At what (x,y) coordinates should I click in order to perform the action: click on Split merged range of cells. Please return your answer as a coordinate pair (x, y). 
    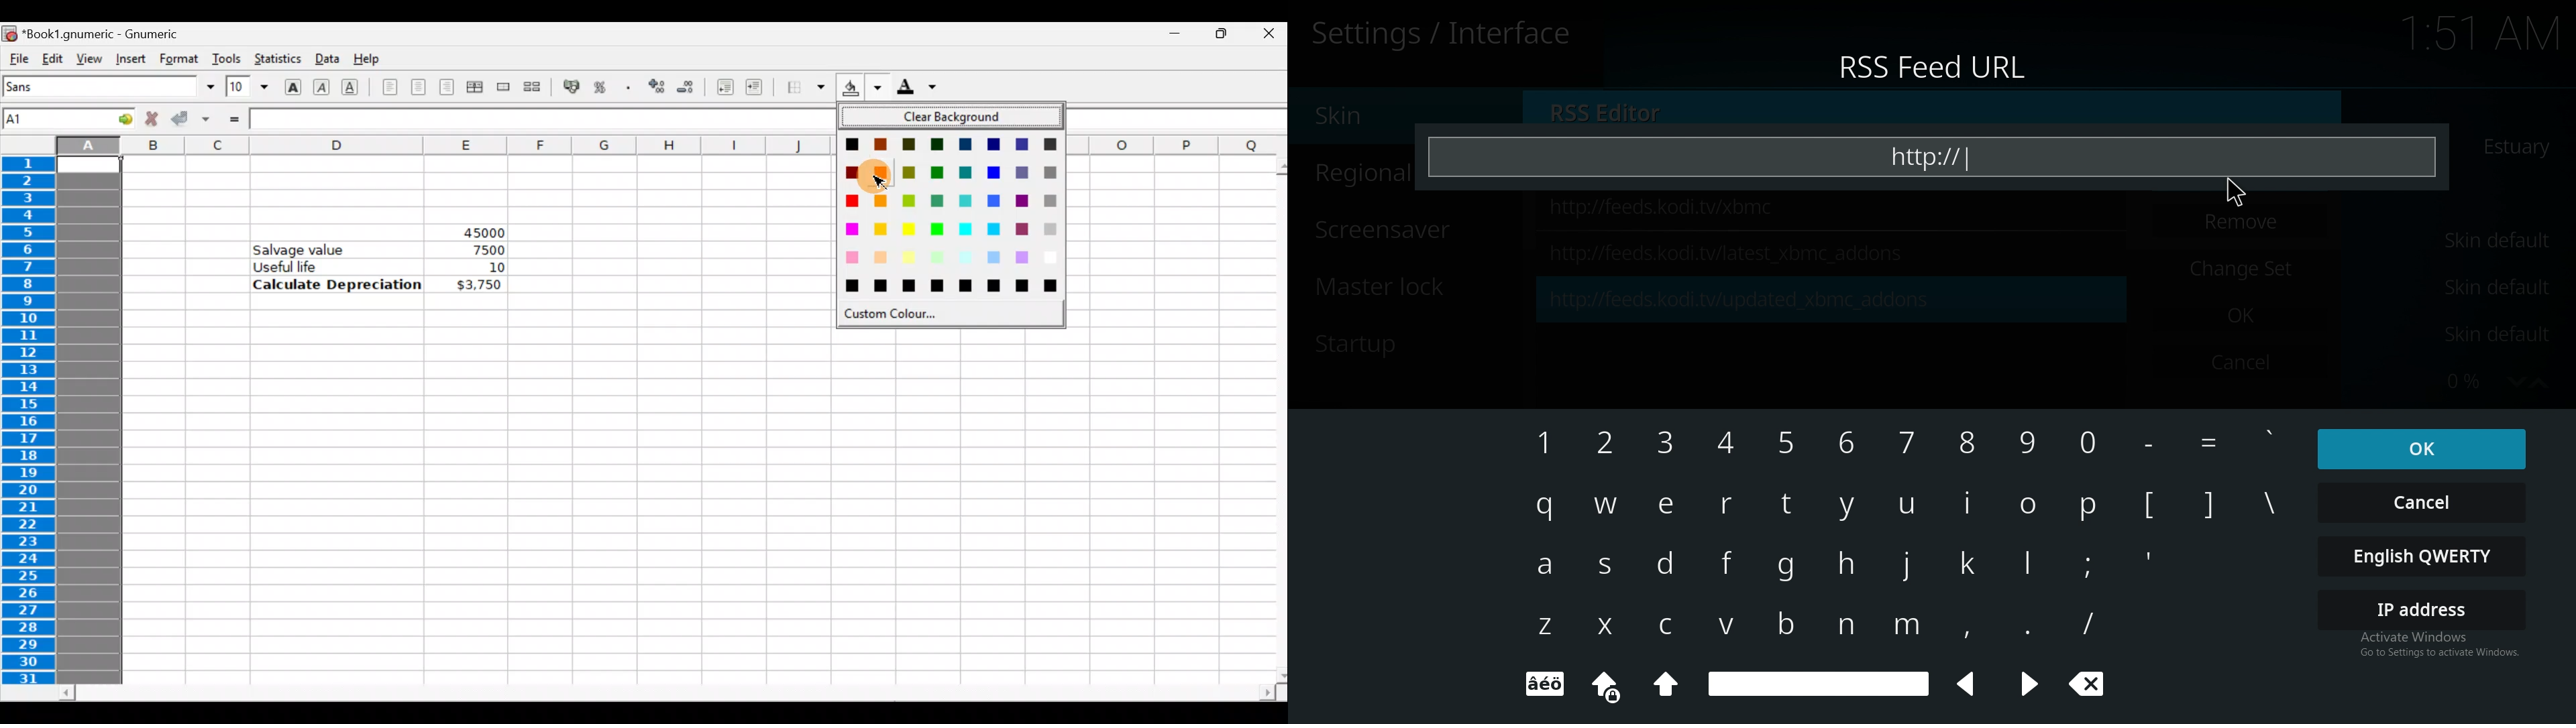
    Looking at the image, I should click on (533, 86).